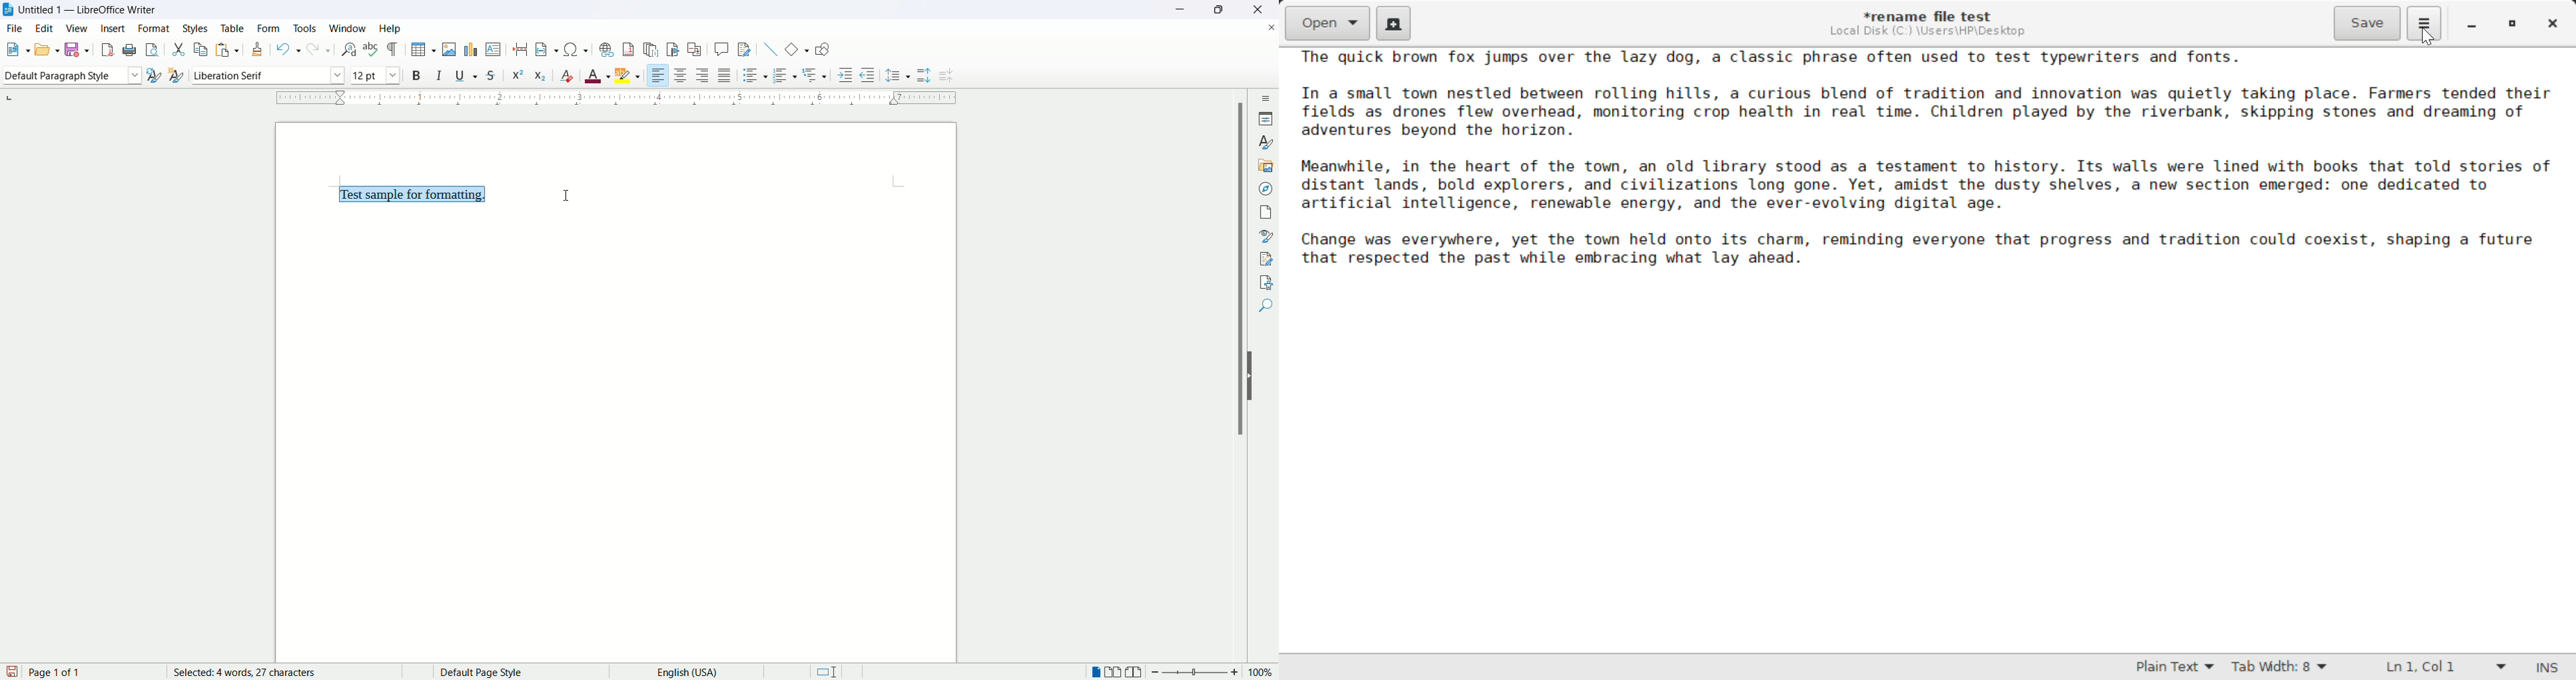  I want to click on table, so click(233, 28).